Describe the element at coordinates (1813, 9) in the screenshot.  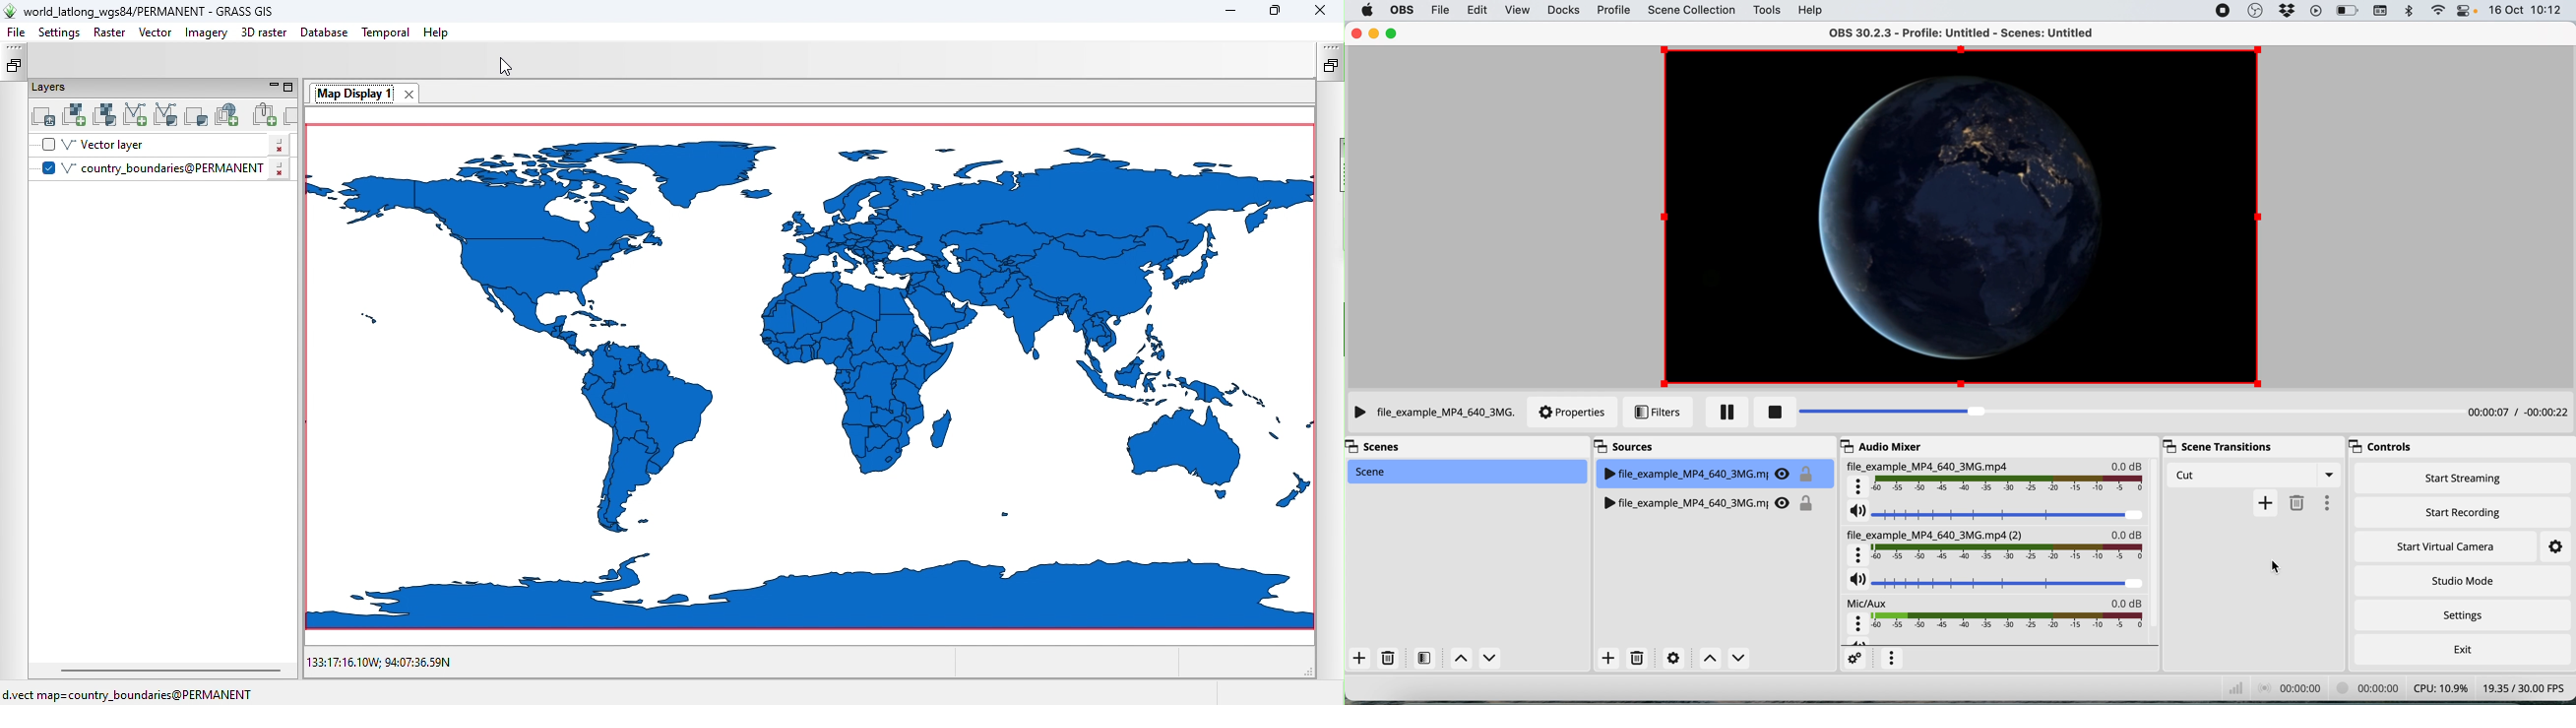
I see `help` at that location.